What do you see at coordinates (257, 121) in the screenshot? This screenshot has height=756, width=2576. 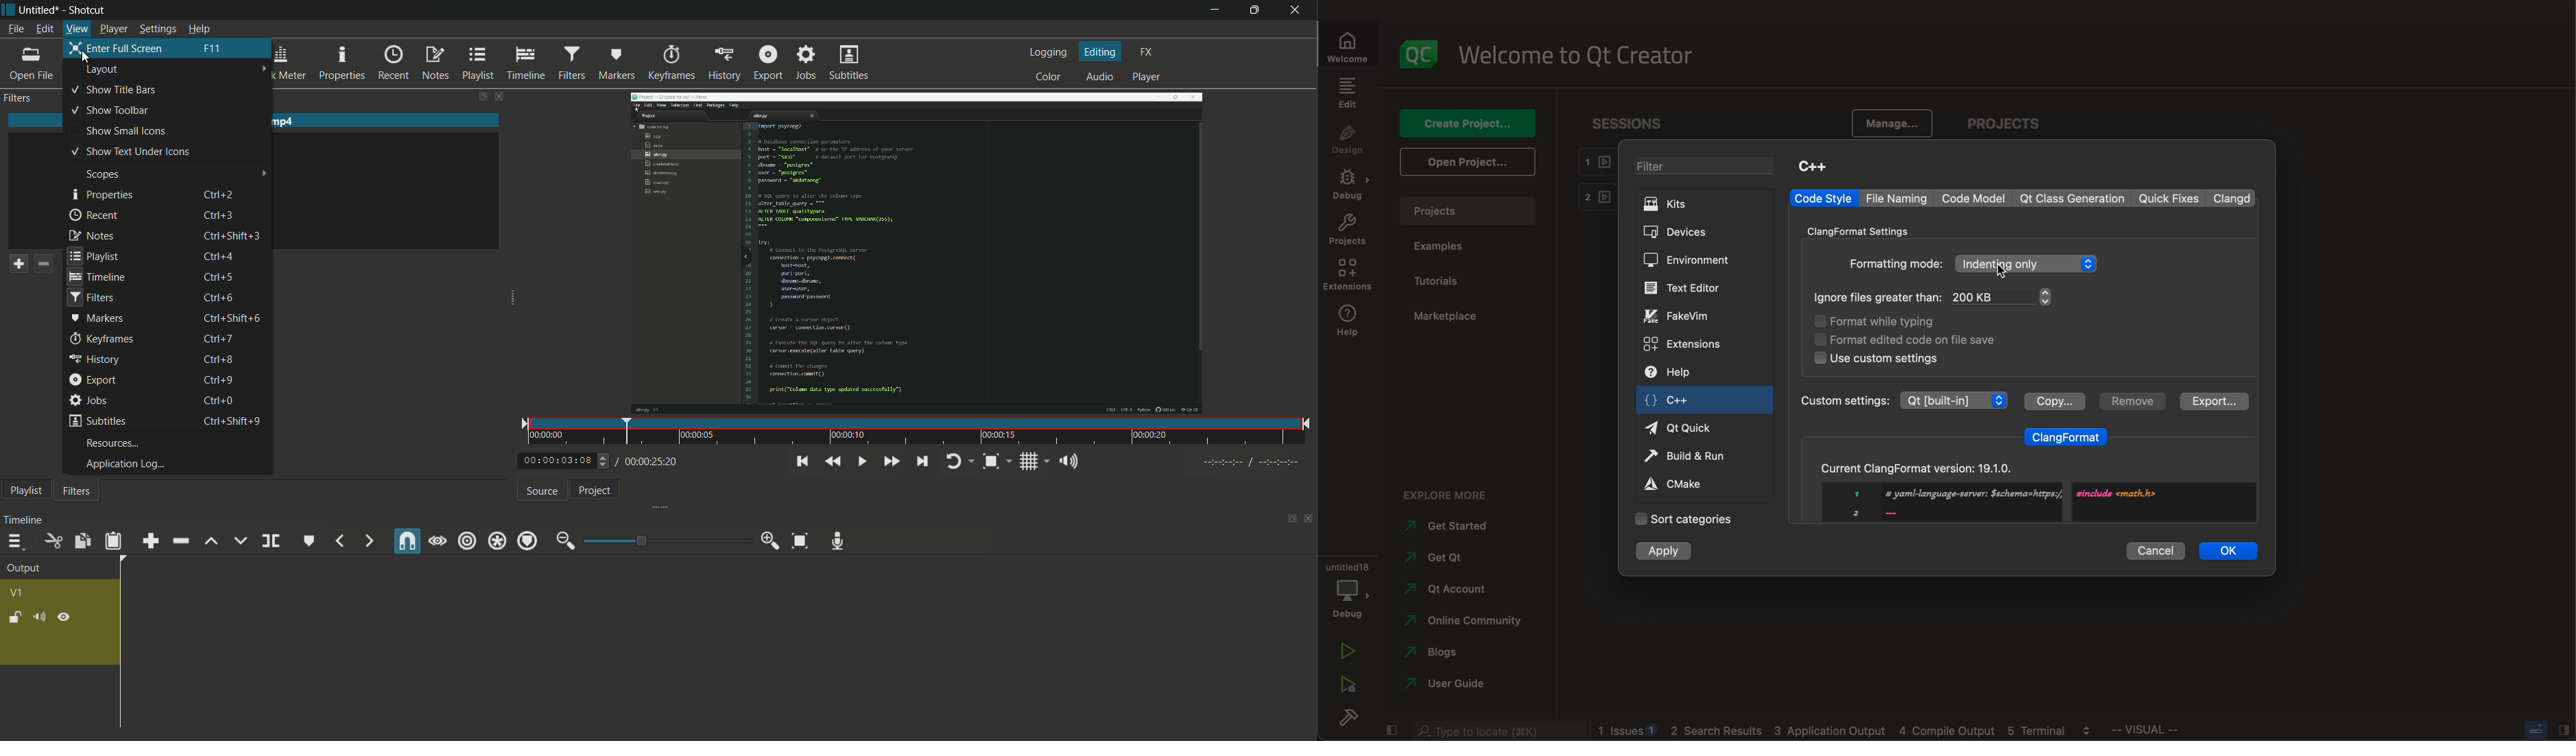 I see `file name` at bounding box center [257, 121].